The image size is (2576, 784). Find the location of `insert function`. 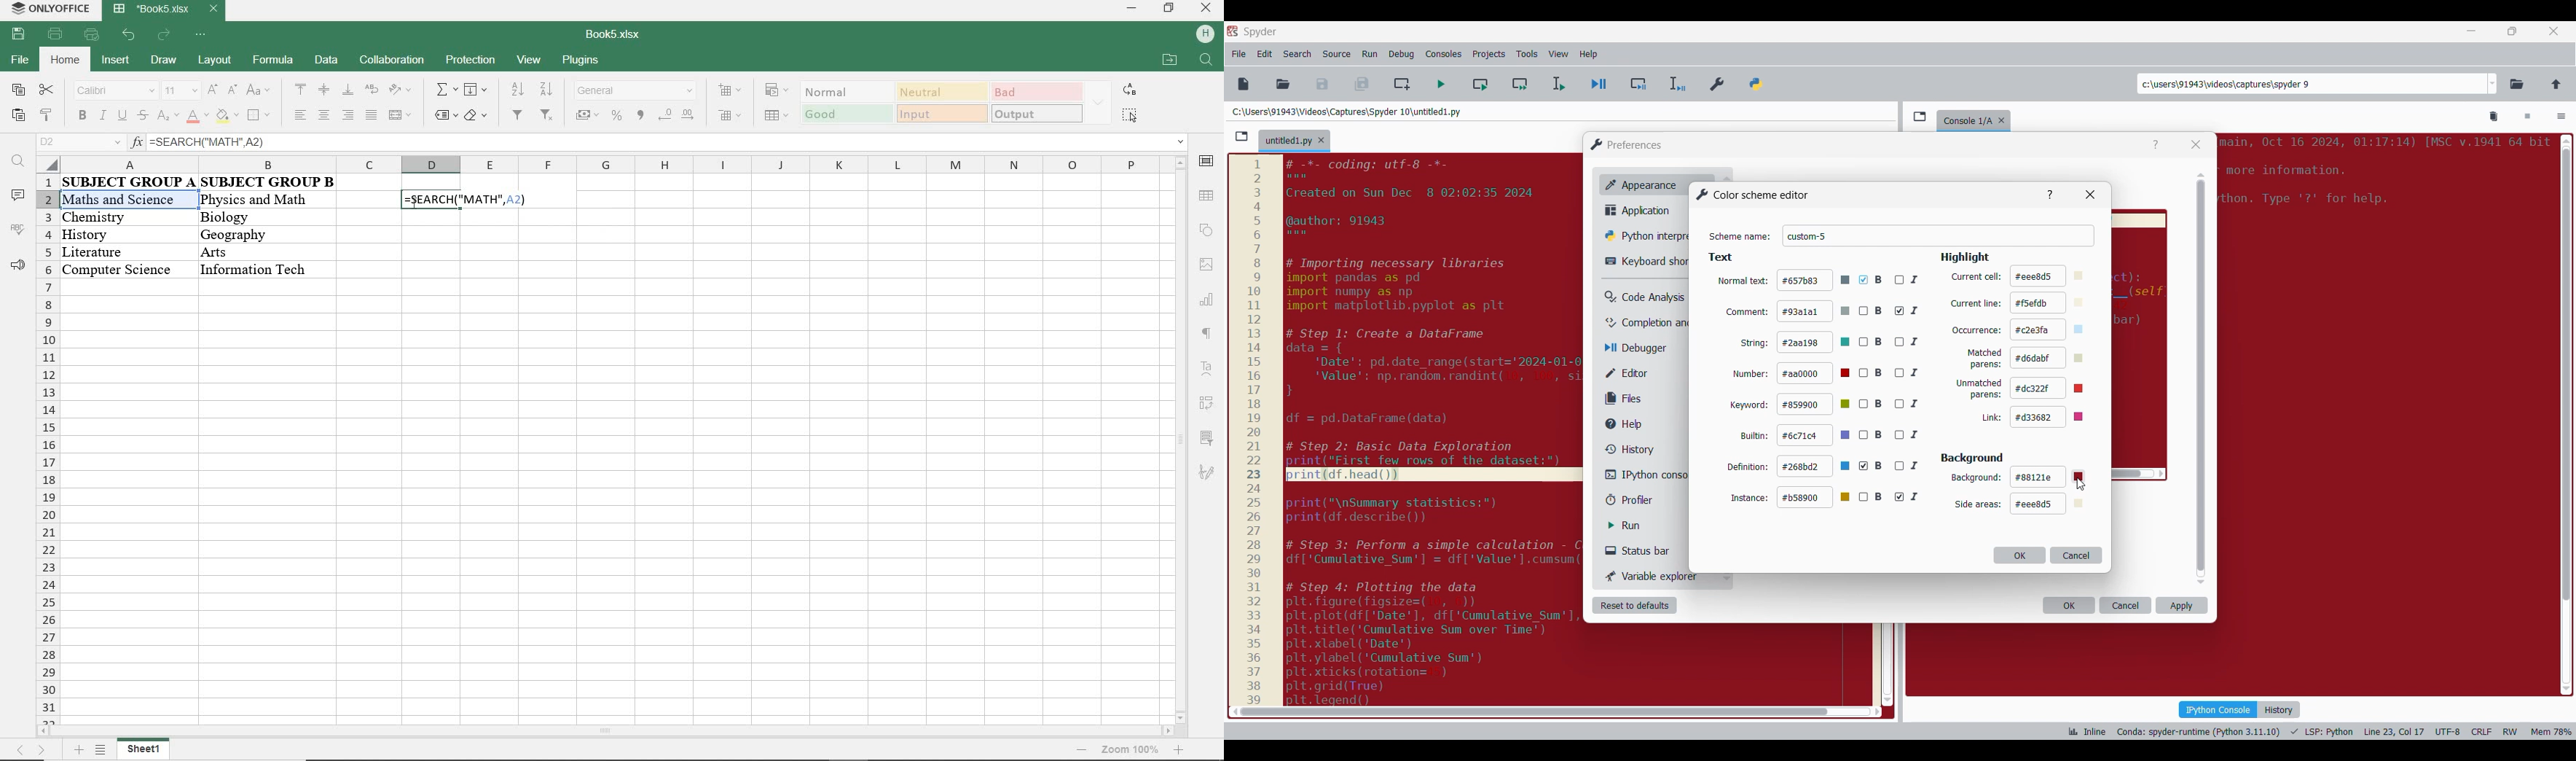

insert function is located at coordinates (658, 143).